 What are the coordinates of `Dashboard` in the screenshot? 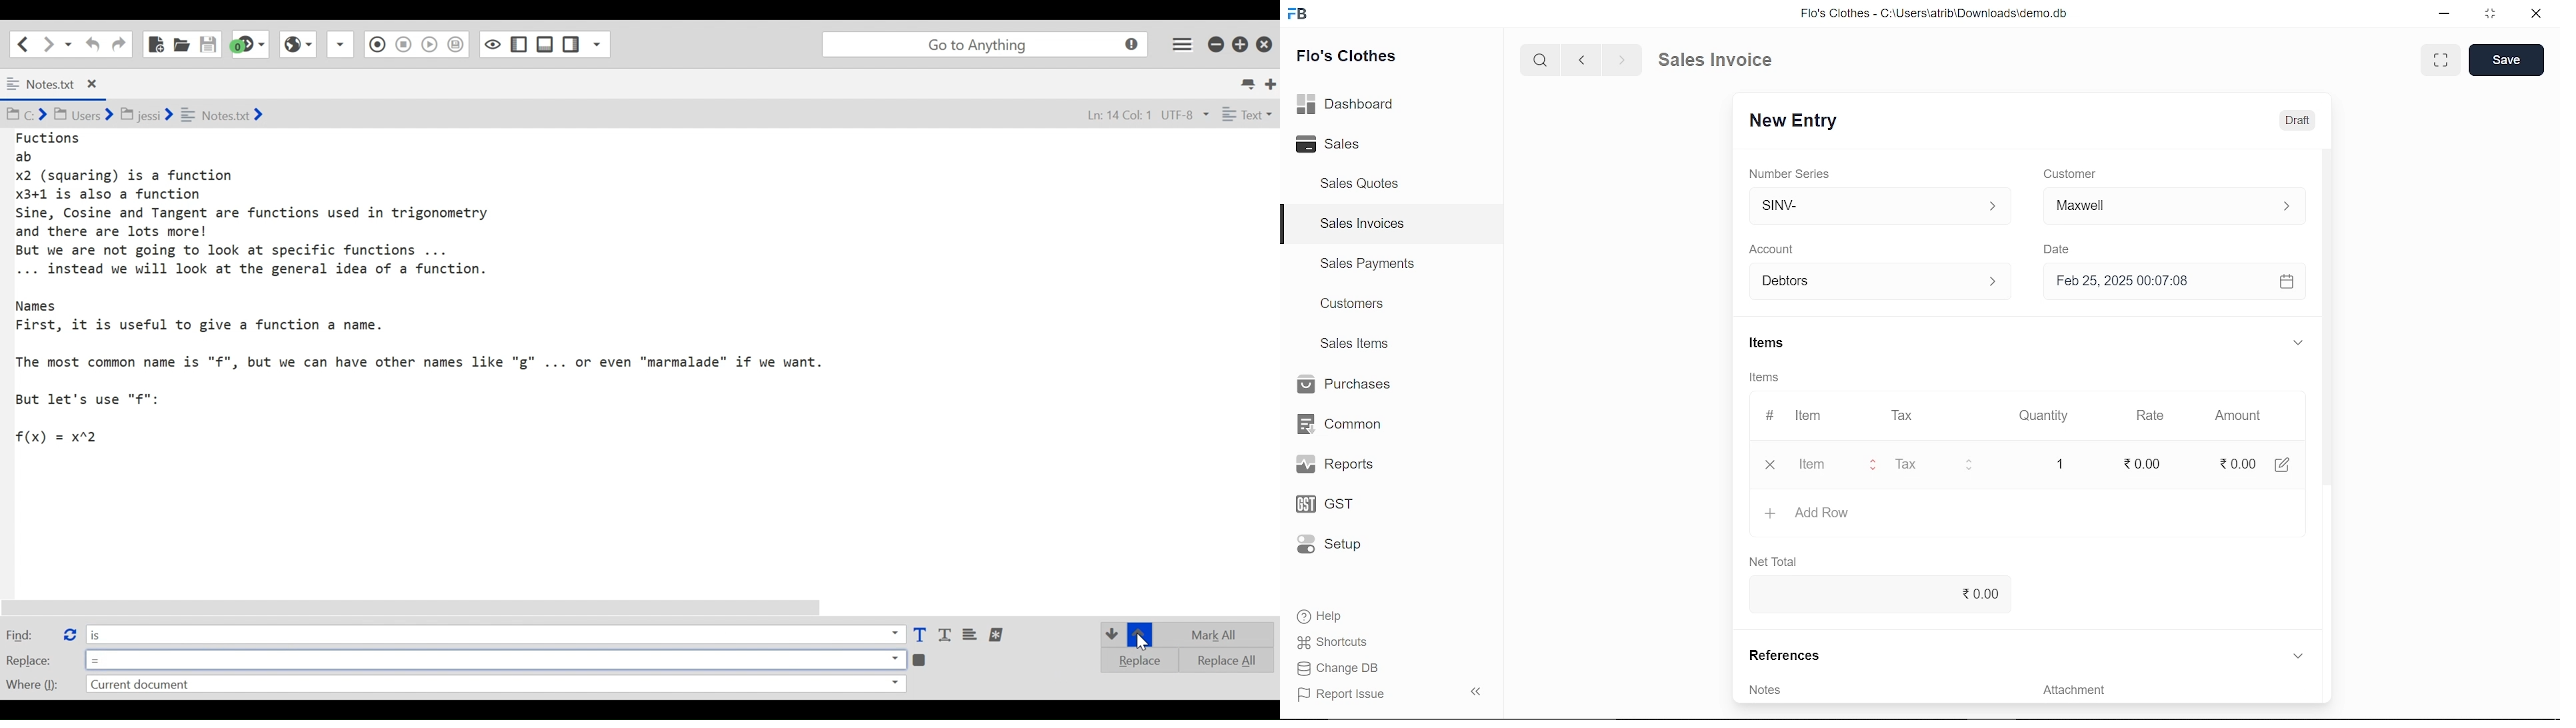 It's located at (1347, 107).